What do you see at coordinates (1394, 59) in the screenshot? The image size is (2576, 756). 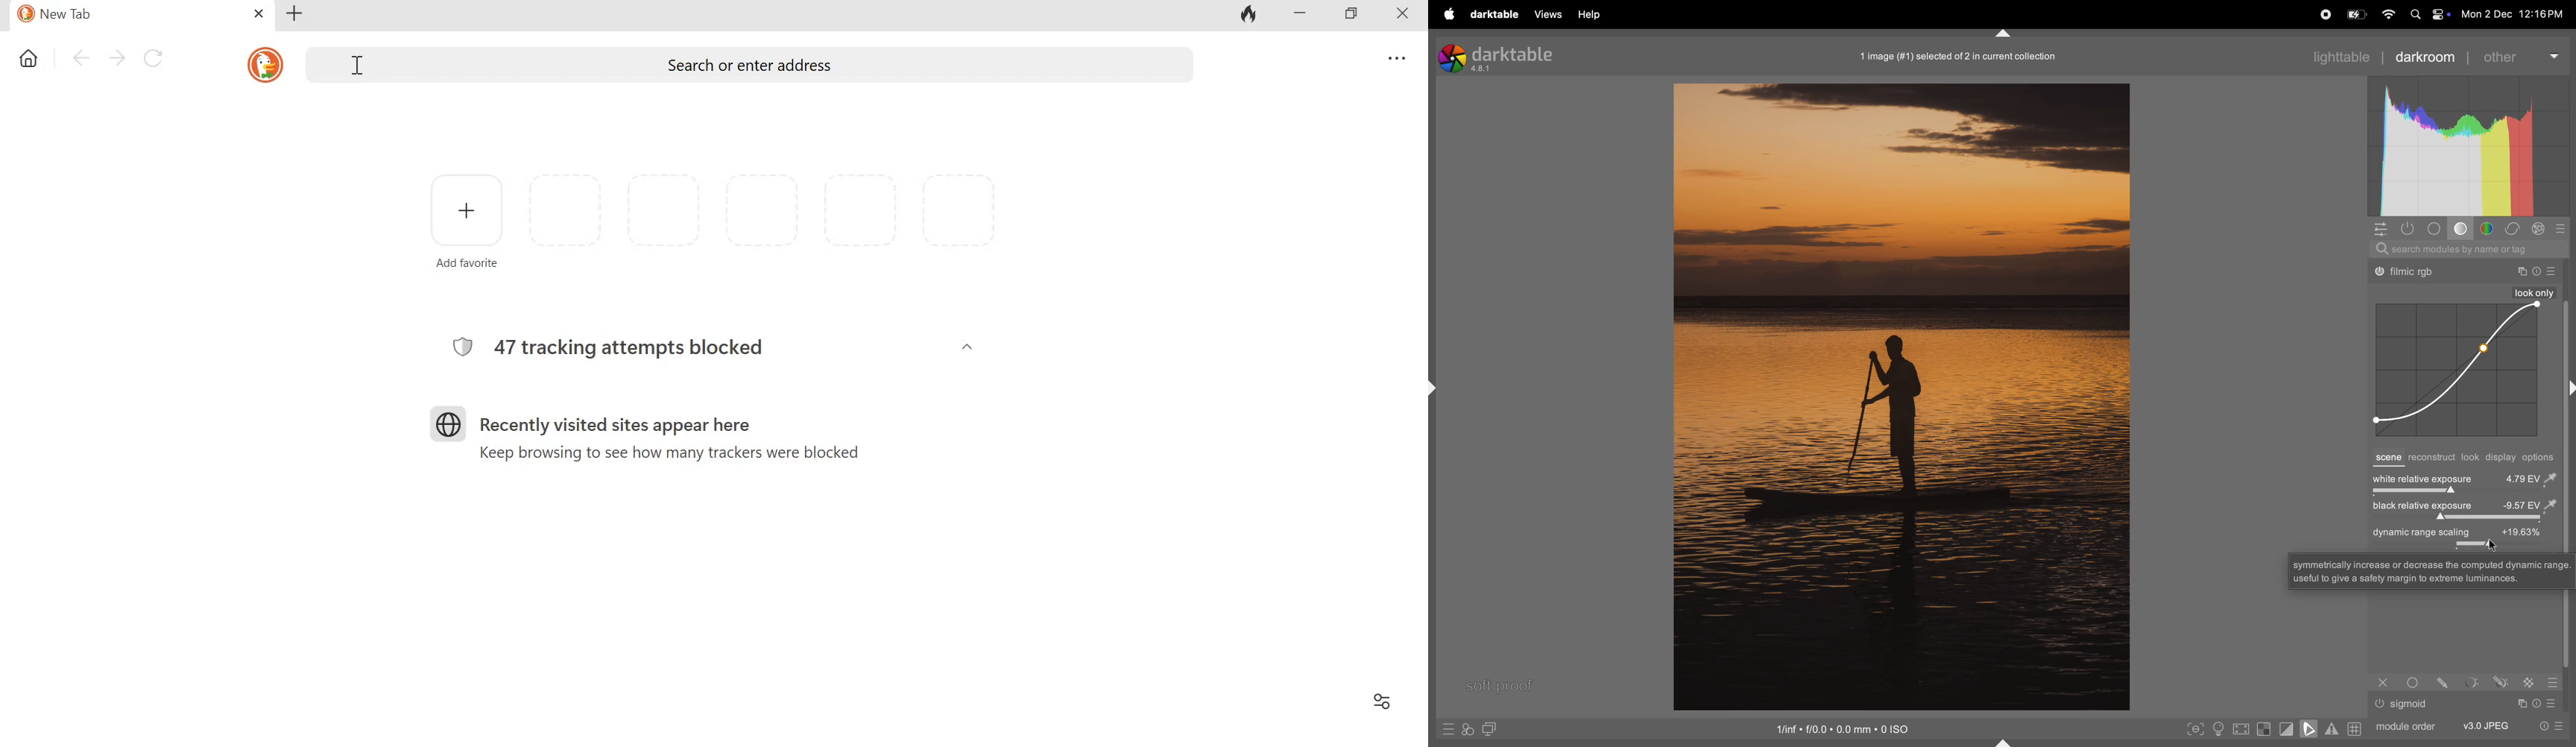 I see `settings` at bounding box center [1394, 59].